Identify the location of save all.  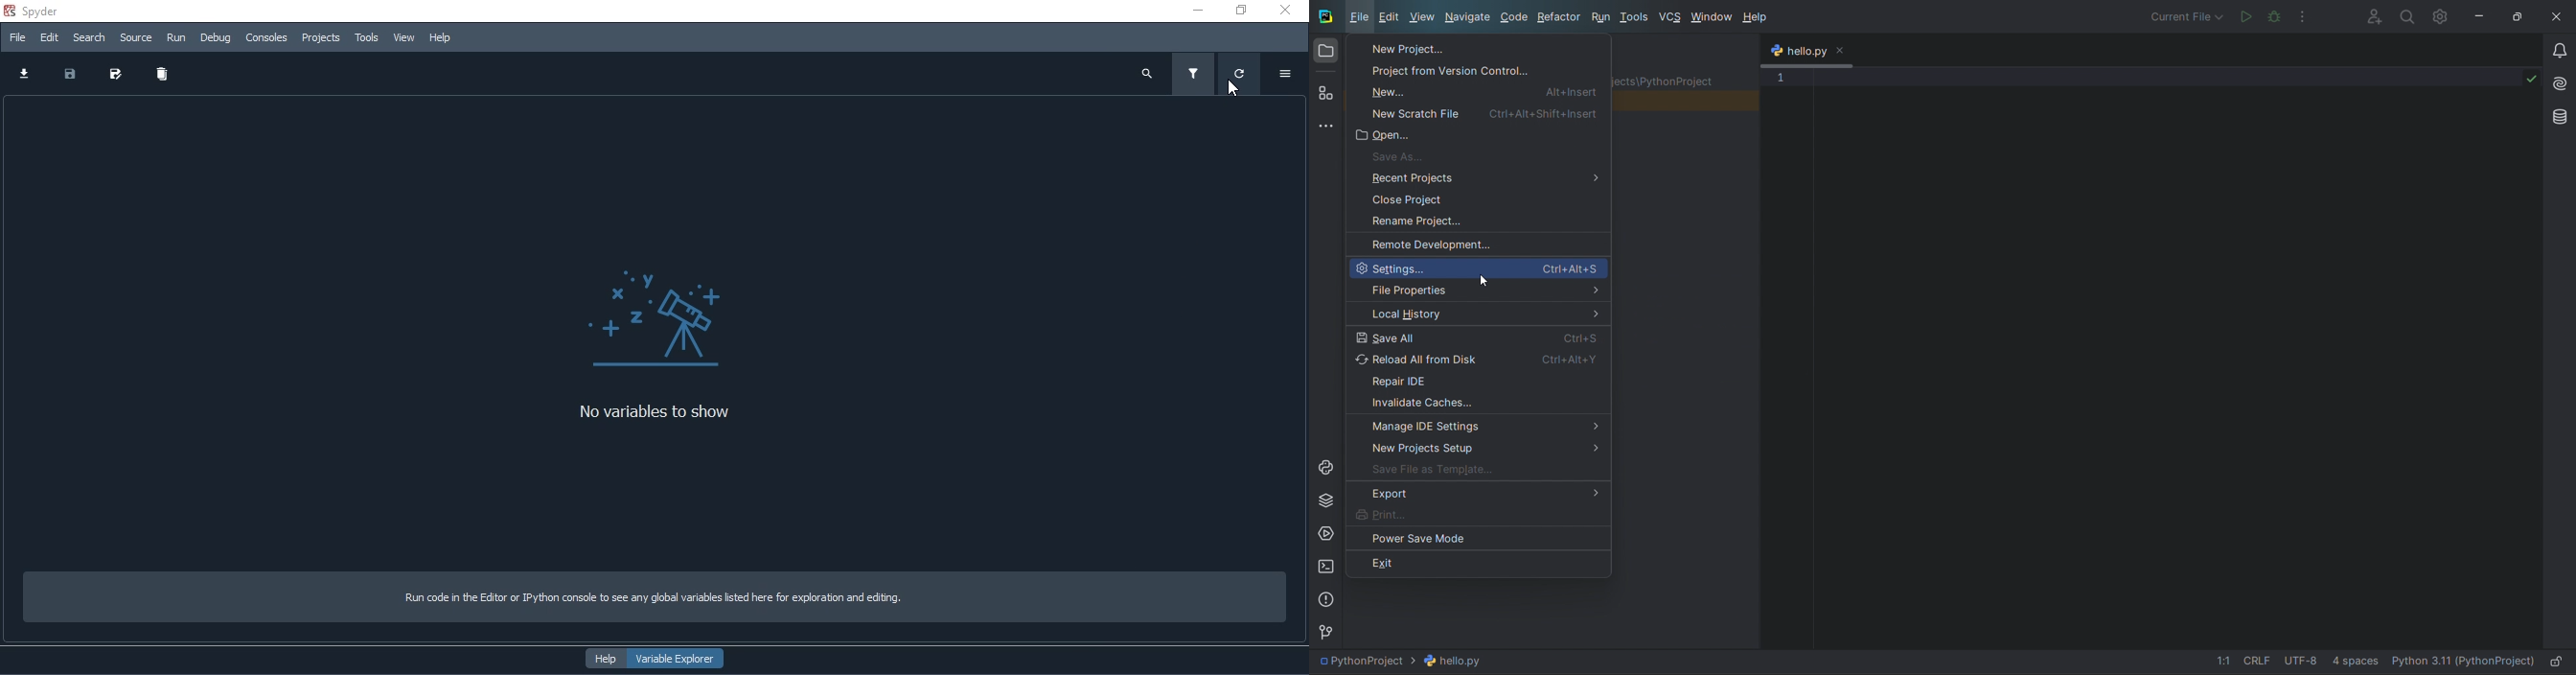
(1477, 335).